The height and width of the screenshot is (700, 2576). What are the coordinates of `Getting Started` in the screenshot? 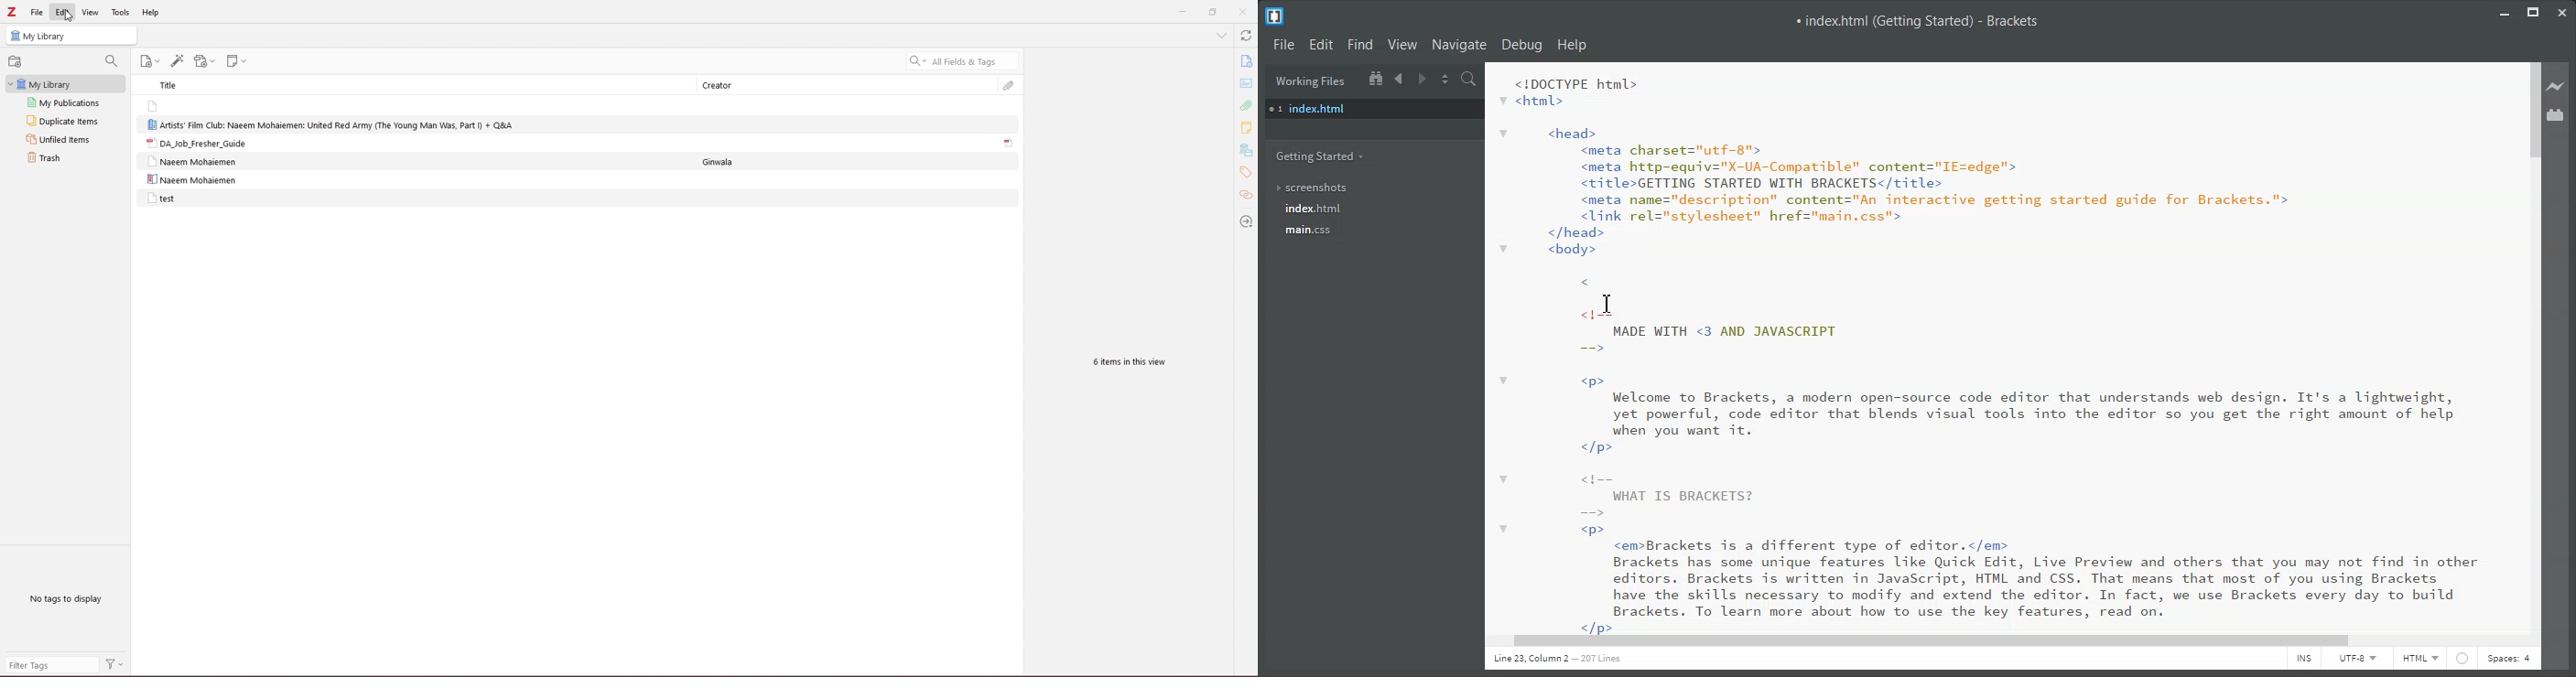 It's located at (1321, 158).